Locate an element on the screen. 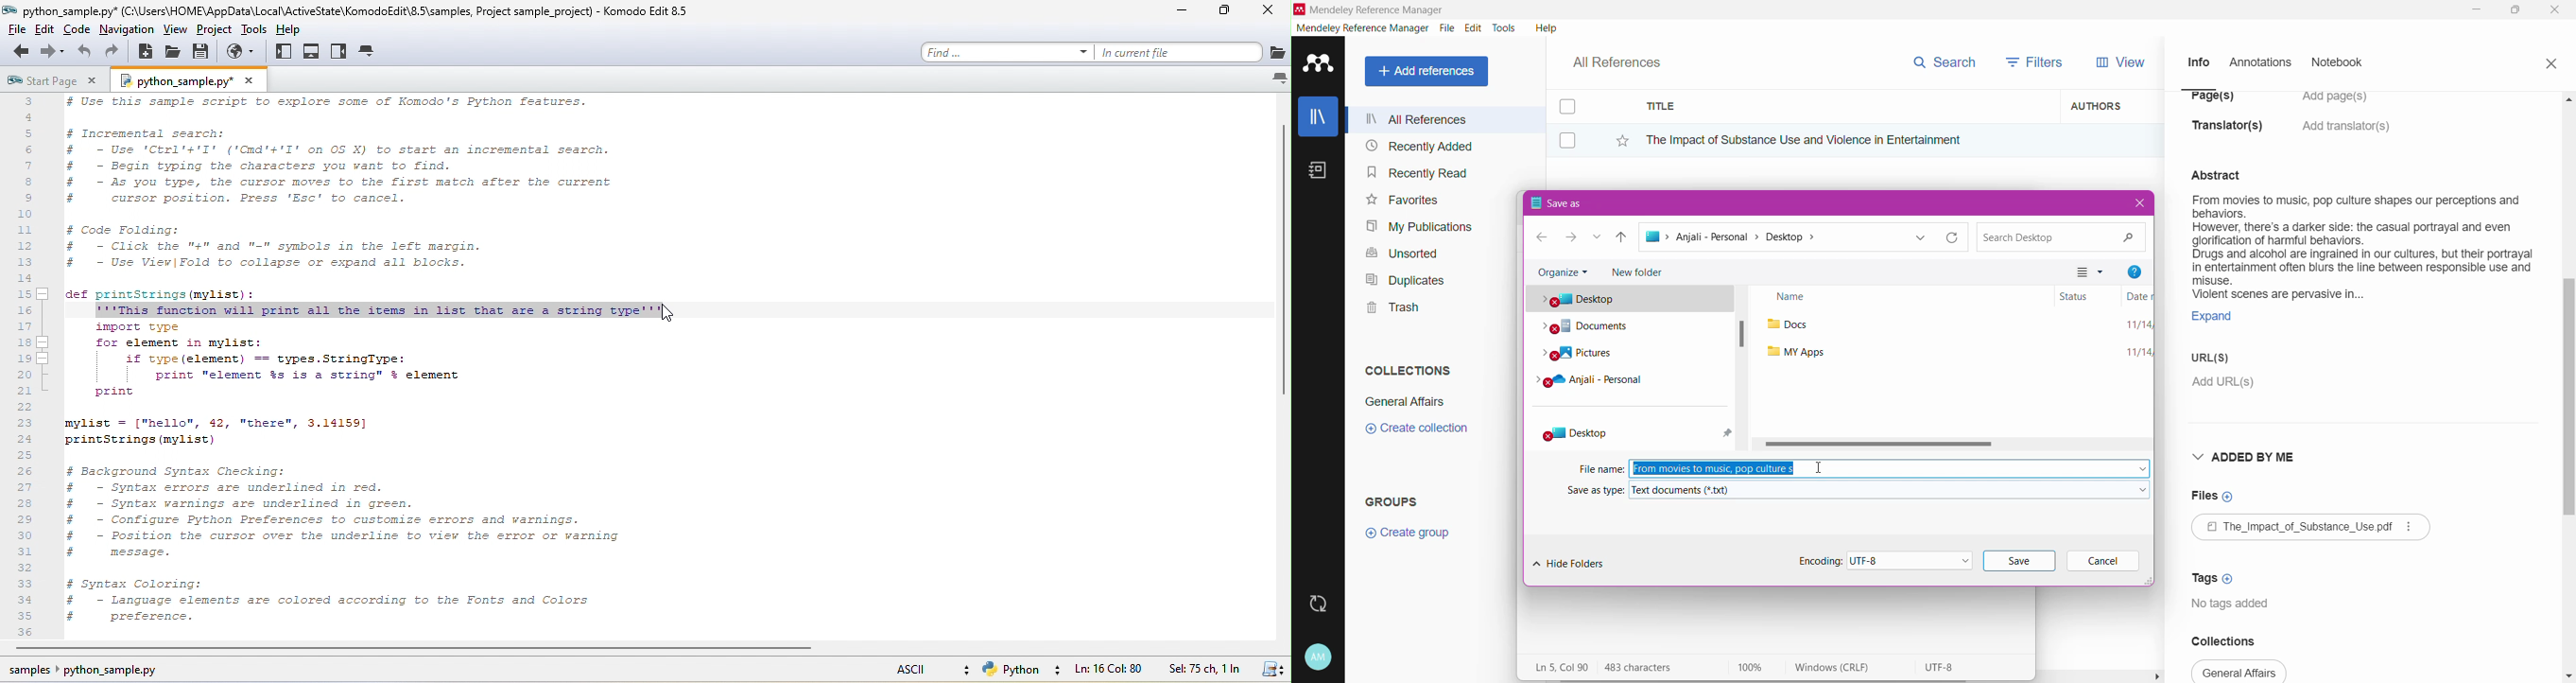  All References is located at coordinates (1445, 119).